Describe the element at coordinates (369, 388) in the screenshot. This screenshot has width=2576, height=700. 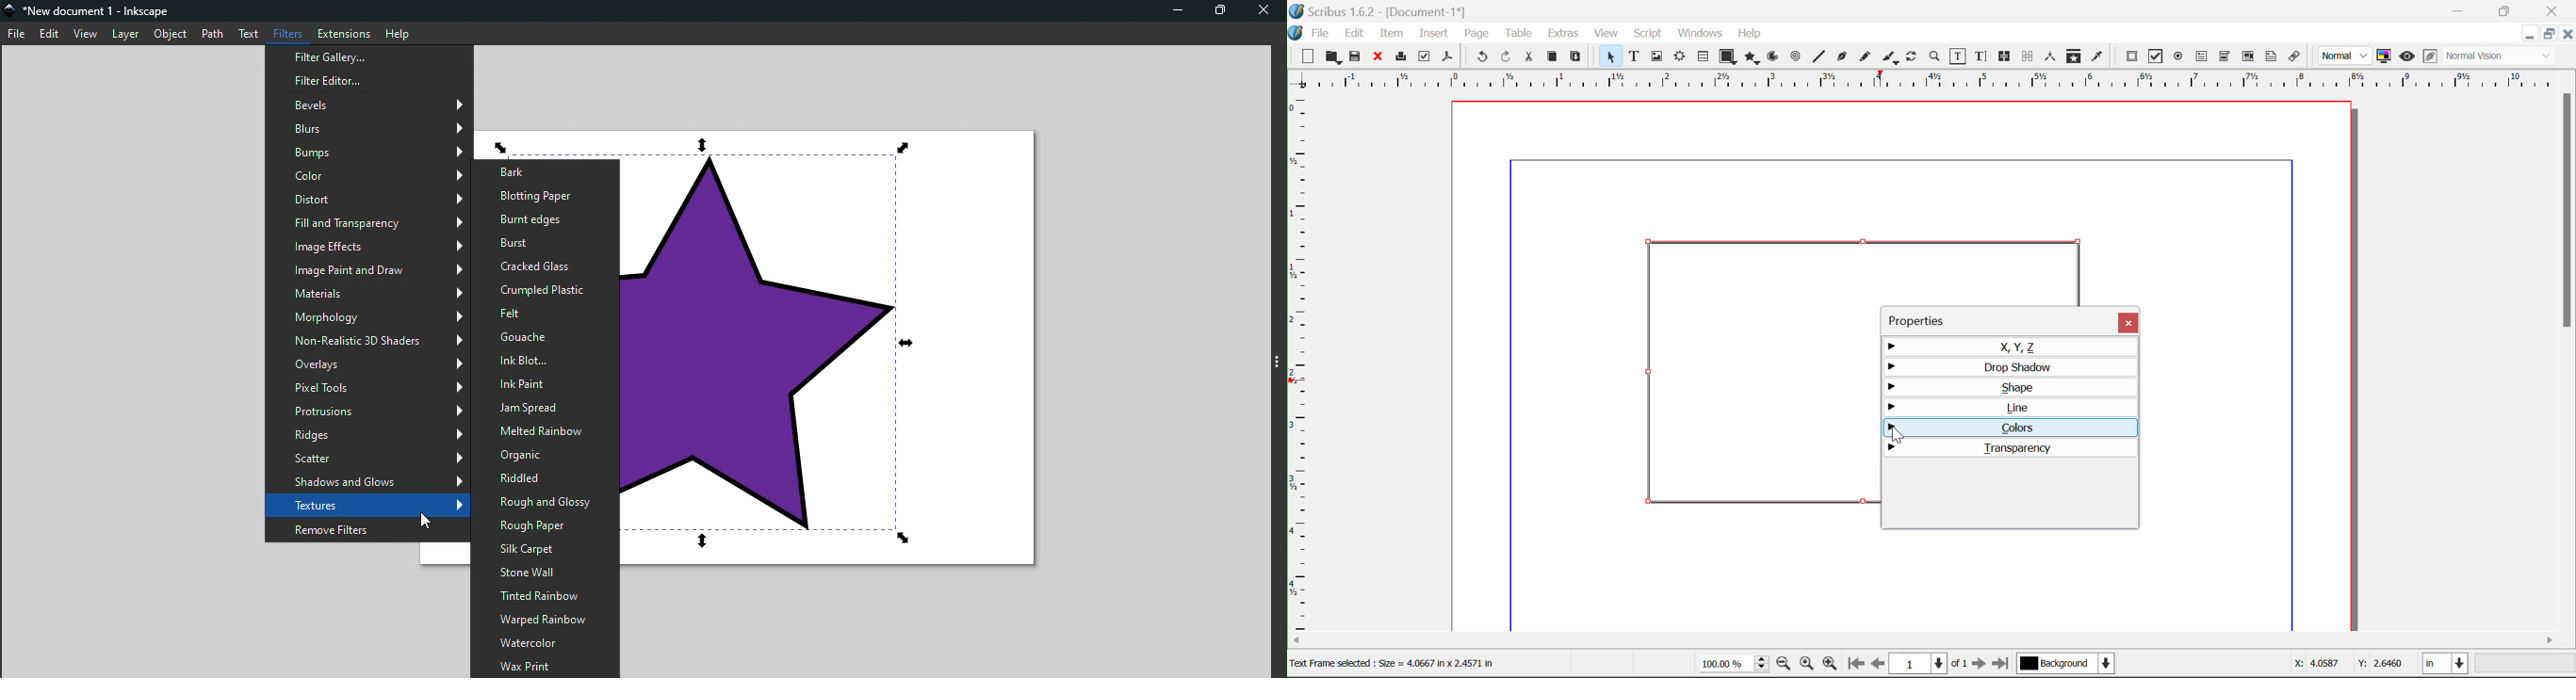
I see `Pixel tools` at that location.